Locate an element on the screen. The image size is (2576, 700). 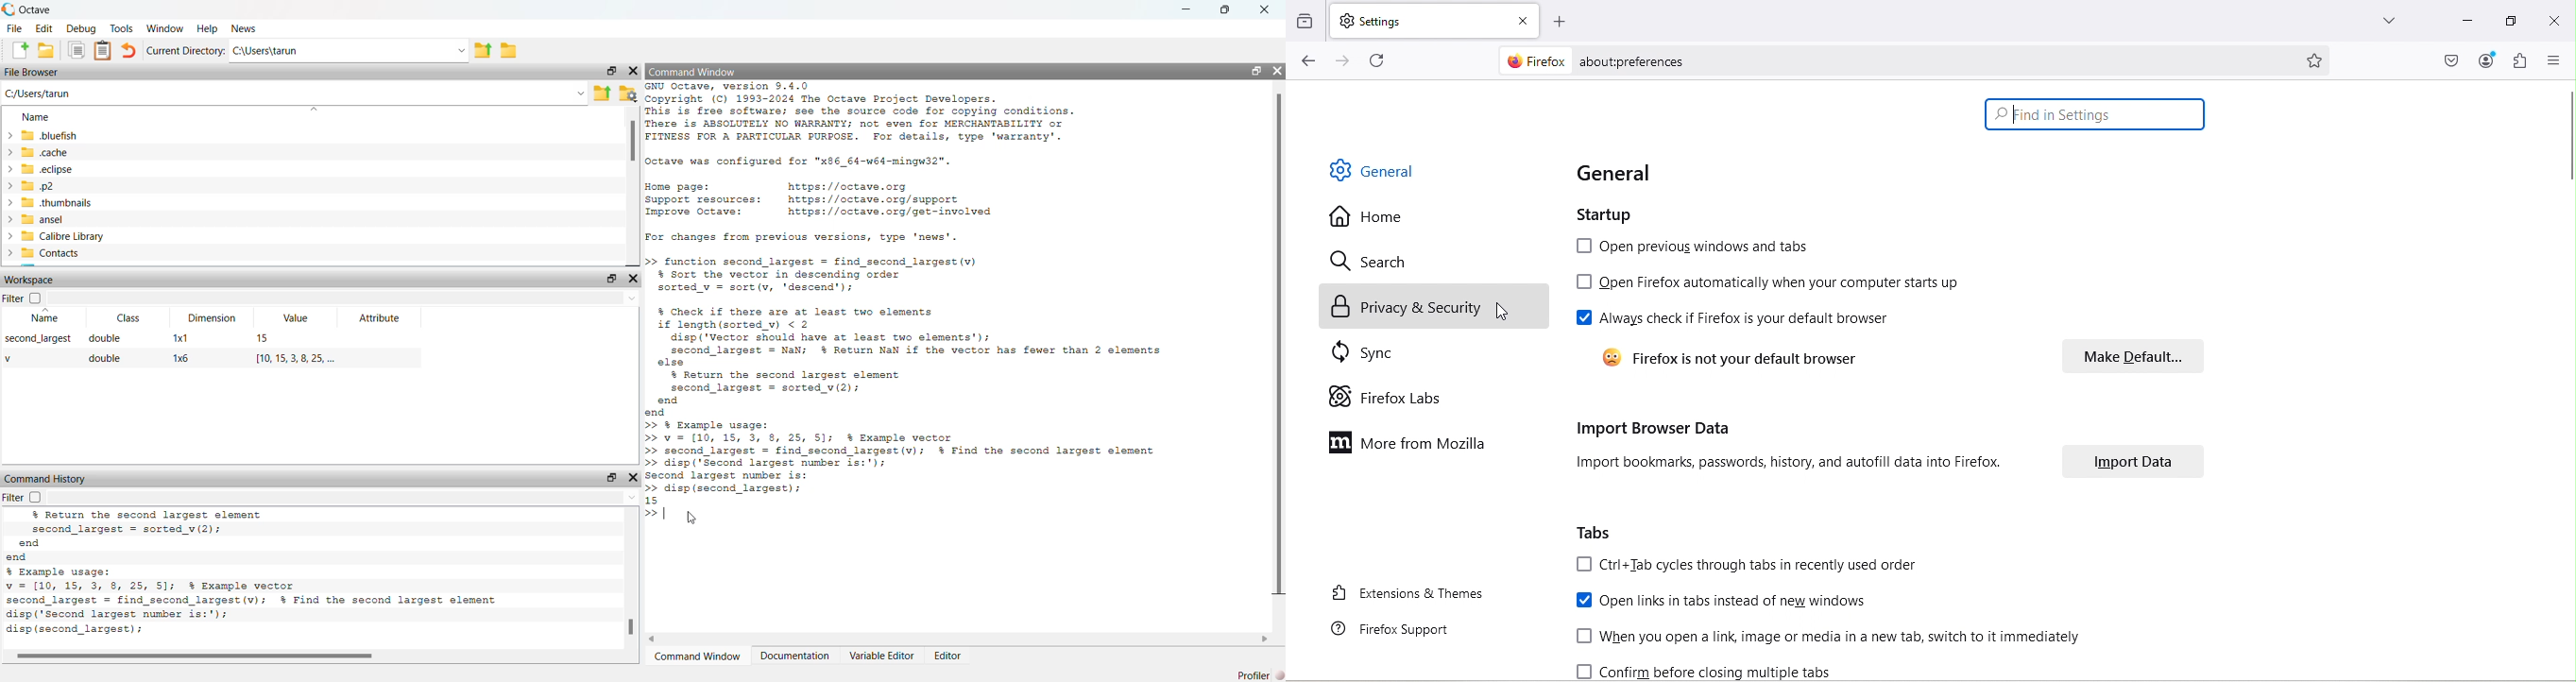
unlock widget is located at coordinates (609, 72).